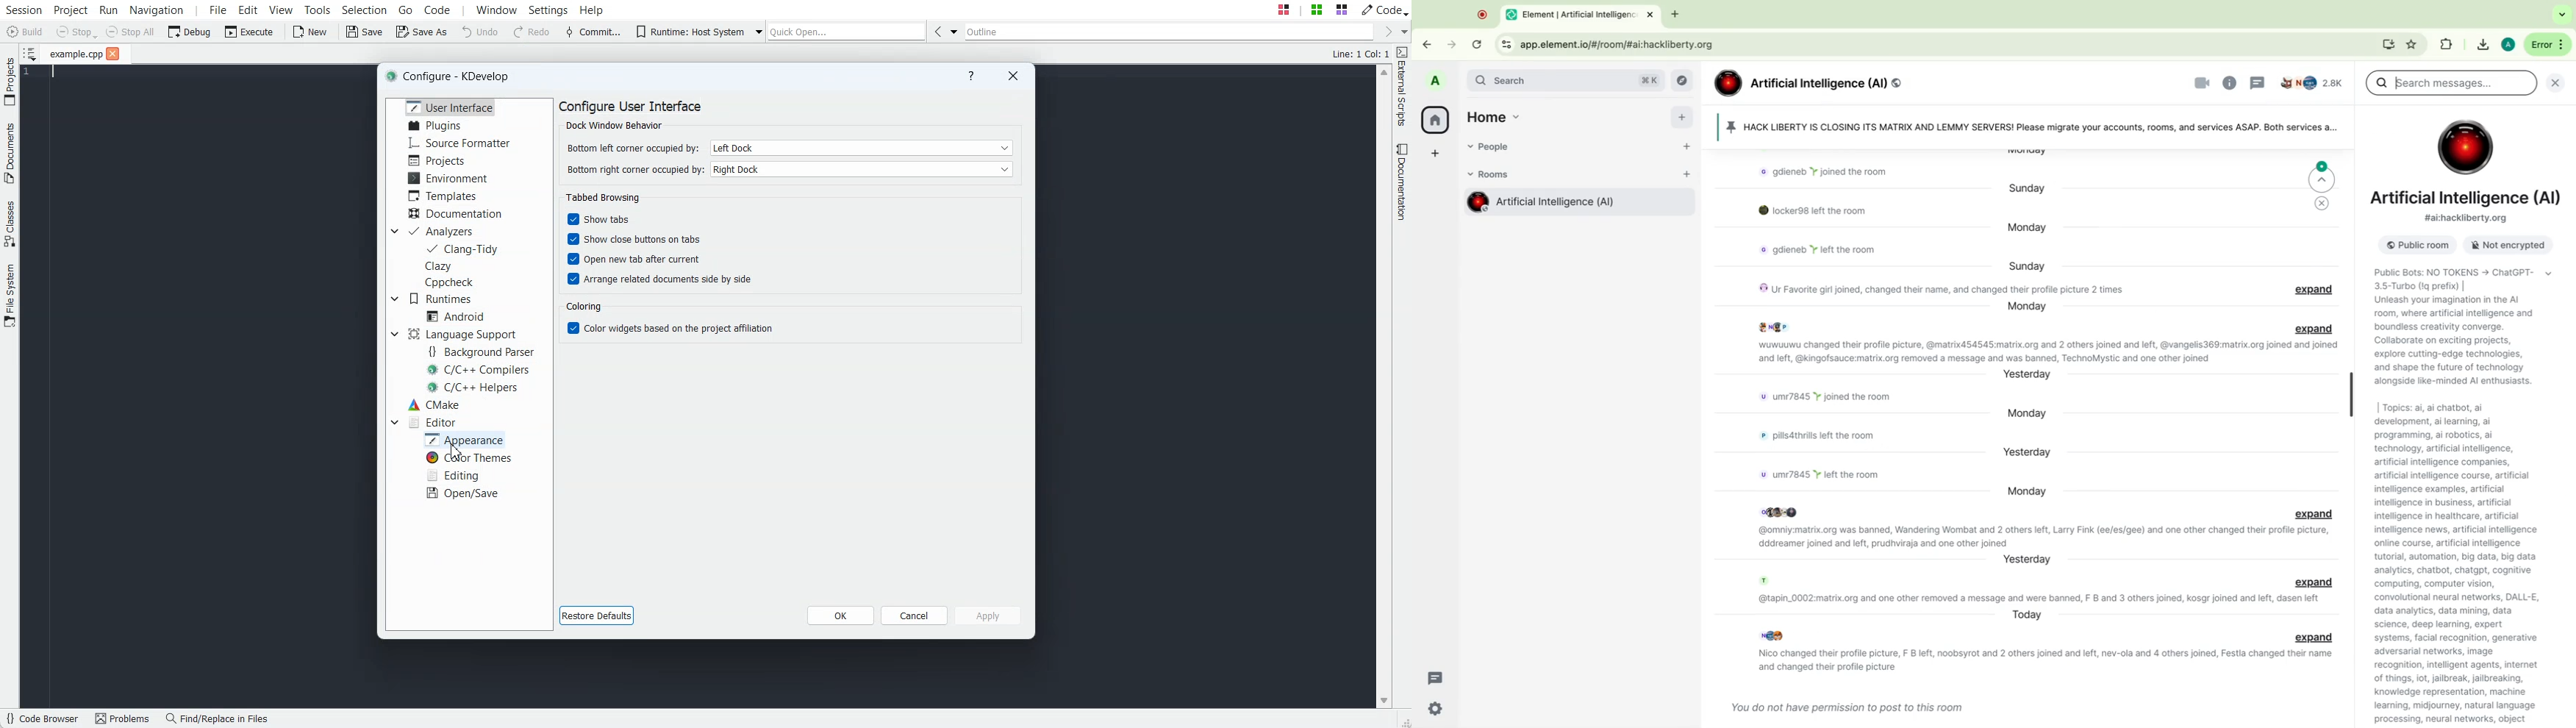  What do you see at coordinates (2030, 452) in the screenshot?
I see `day` at bounding box center [2030, 452].